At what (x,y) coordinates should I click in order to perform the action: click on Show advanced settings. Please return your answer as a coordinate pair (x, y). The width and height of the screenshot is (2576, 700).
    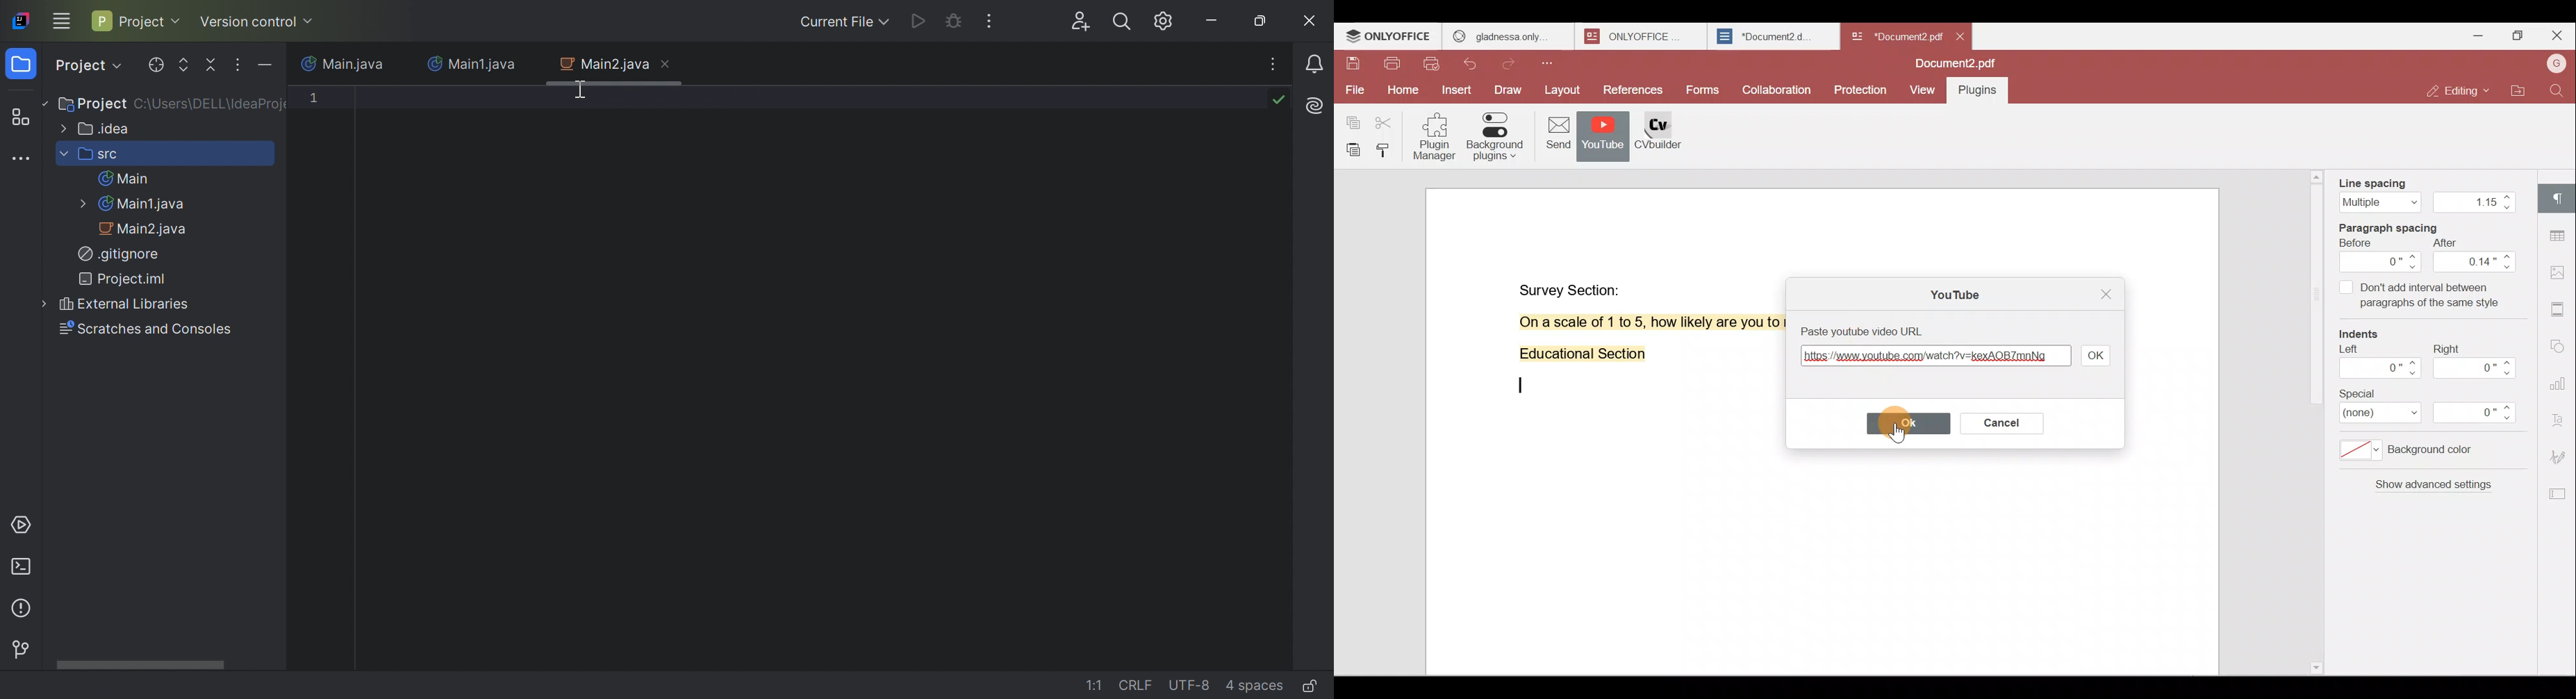
    Looking at the image, I should click on (2431, 490).